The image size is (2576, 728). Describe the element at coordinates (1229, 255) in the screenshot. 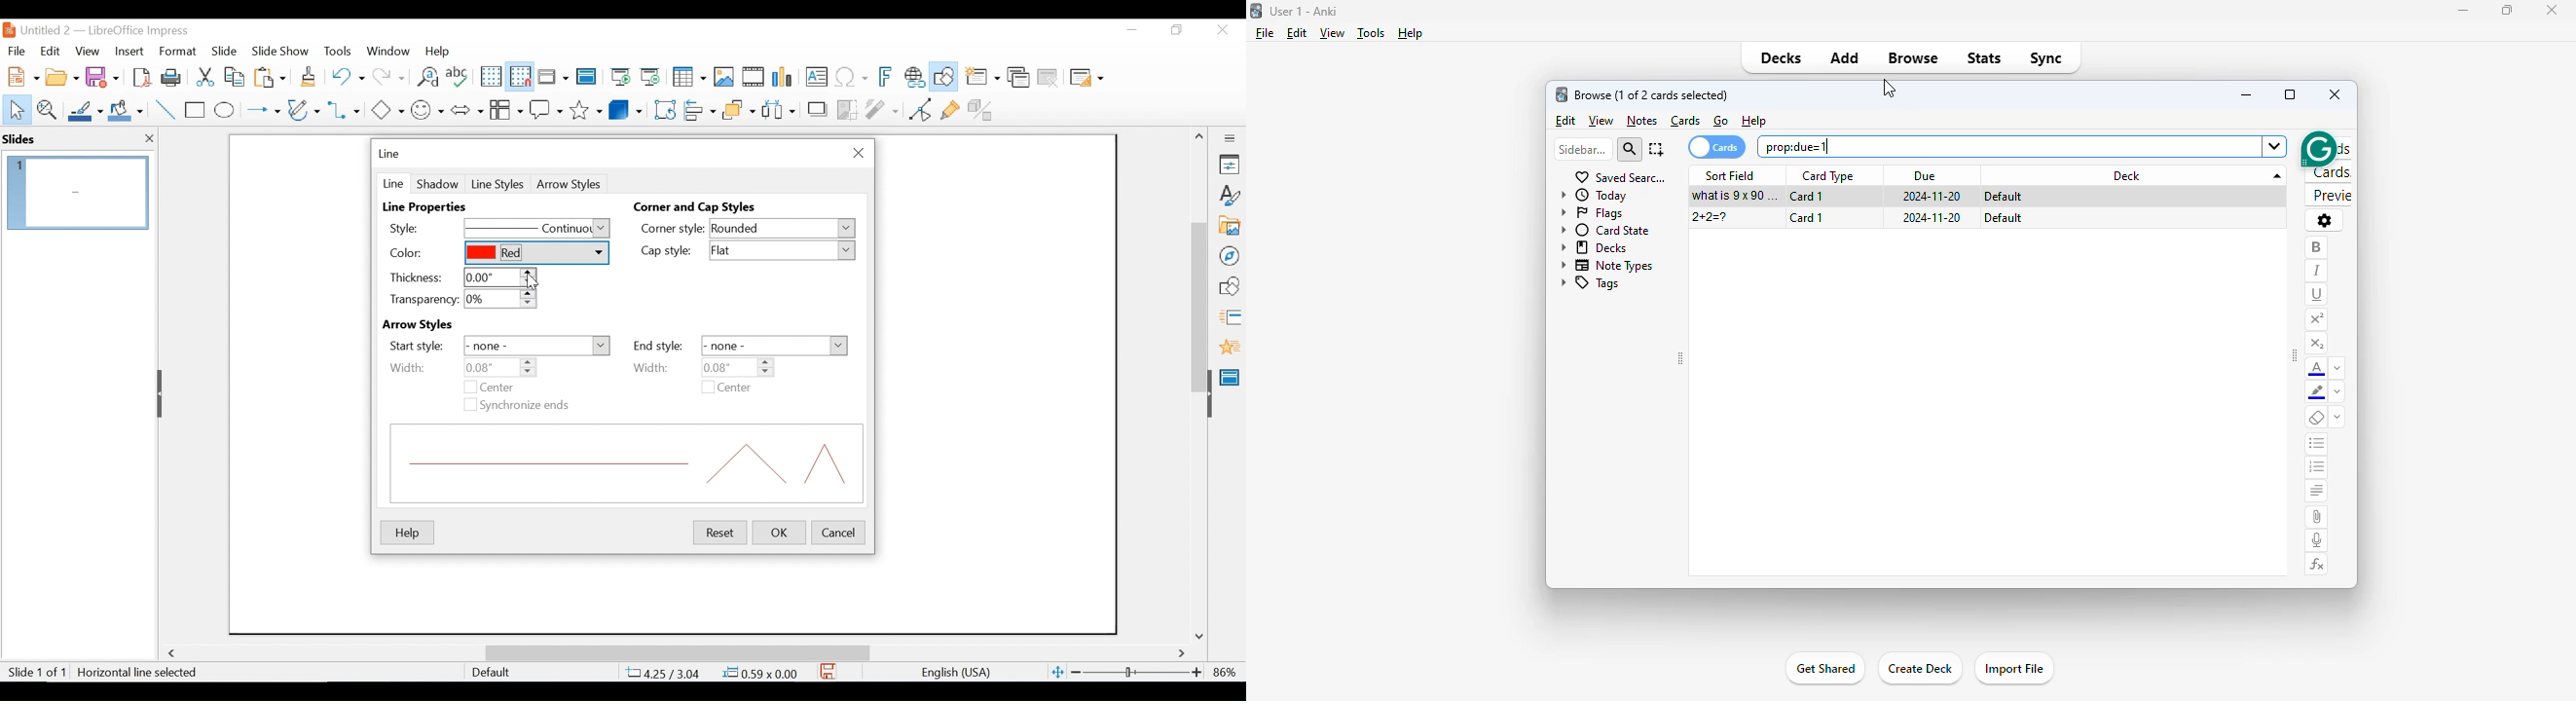

I see `Navigator` at that location.